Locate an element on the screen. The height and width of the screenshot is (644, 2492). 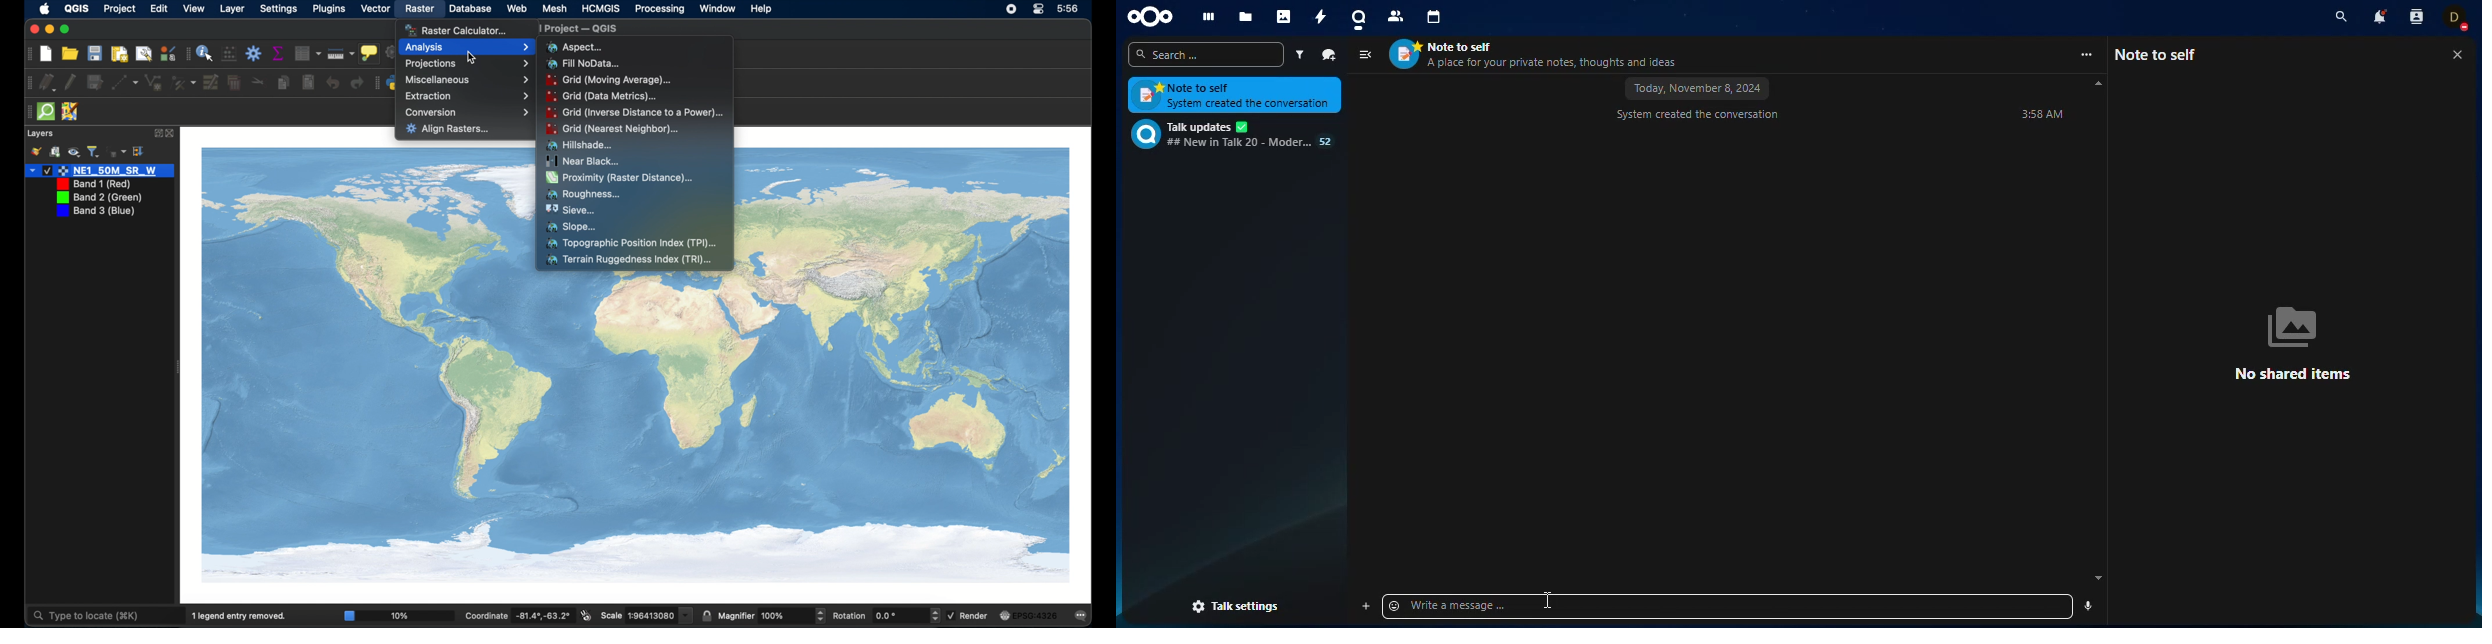
raster is located at coordinates (420, 8).